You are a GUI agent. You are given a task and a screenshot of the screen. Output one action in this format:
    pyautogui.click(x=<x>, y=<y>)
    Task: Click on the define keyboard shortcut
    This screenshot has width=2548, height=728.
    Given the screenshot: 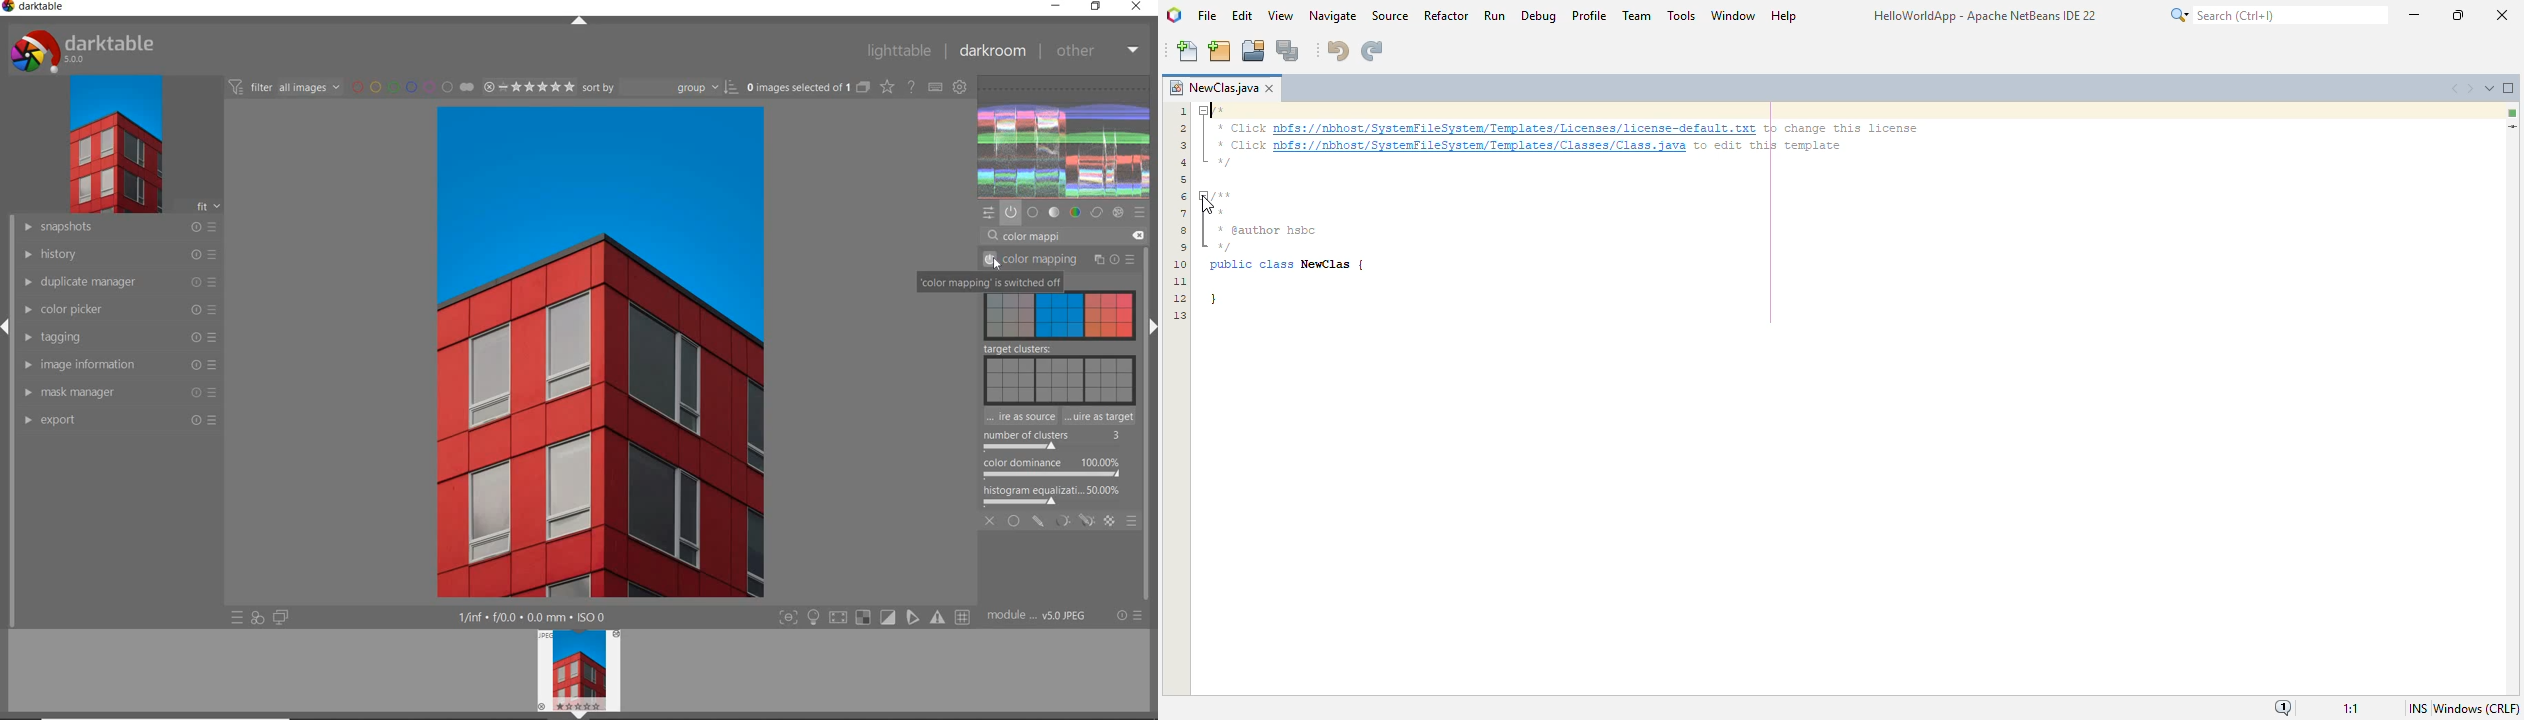 What is the action you would take?
    pyautogui.click(x=936, y=87)
    